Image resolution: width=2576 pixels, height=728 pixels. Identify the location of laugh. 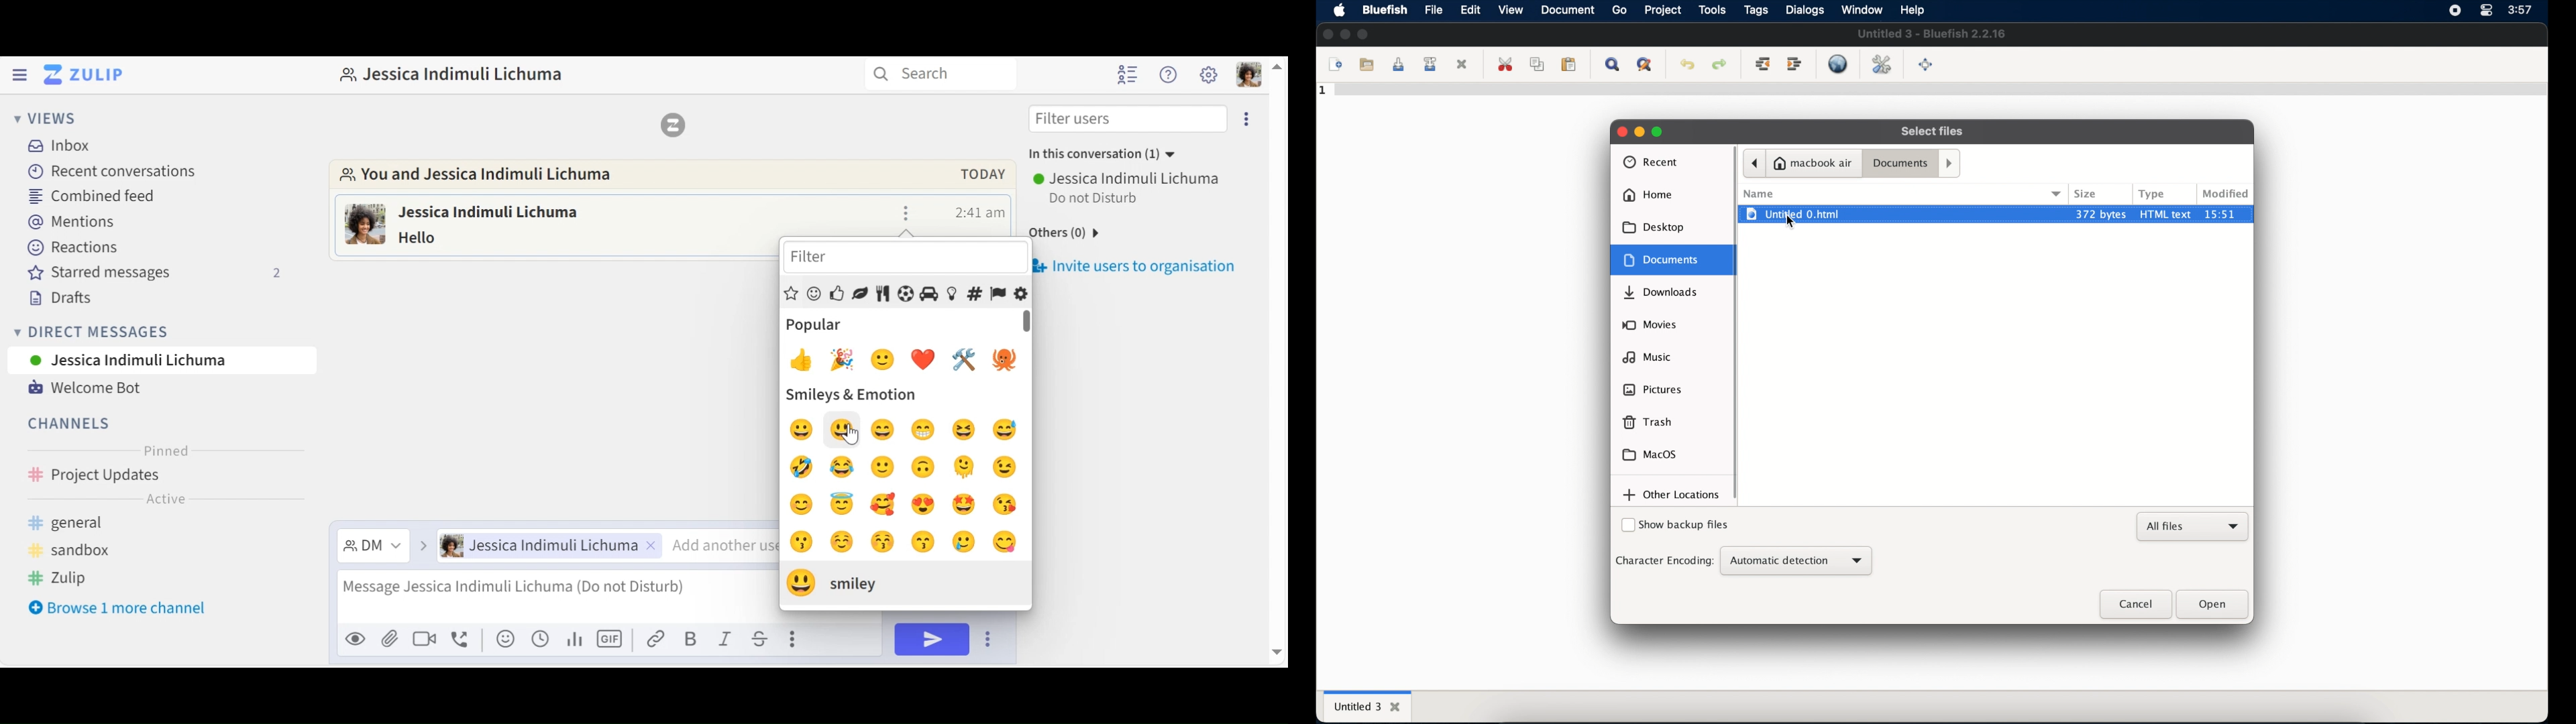
(804, 429).